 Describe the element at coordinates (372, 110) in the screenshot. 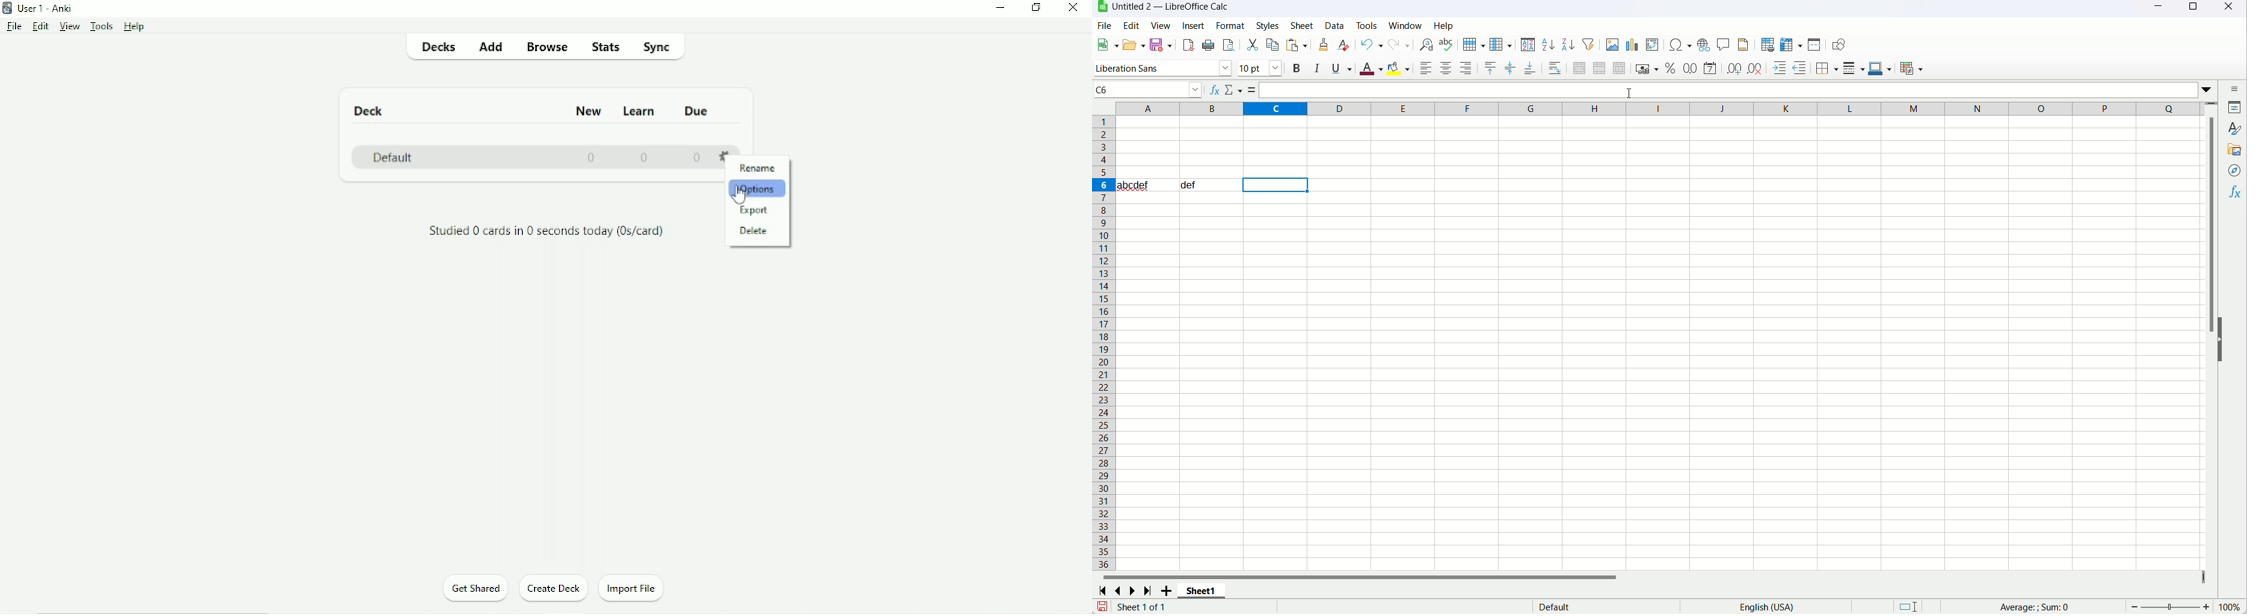

I see `Deck` at that location.